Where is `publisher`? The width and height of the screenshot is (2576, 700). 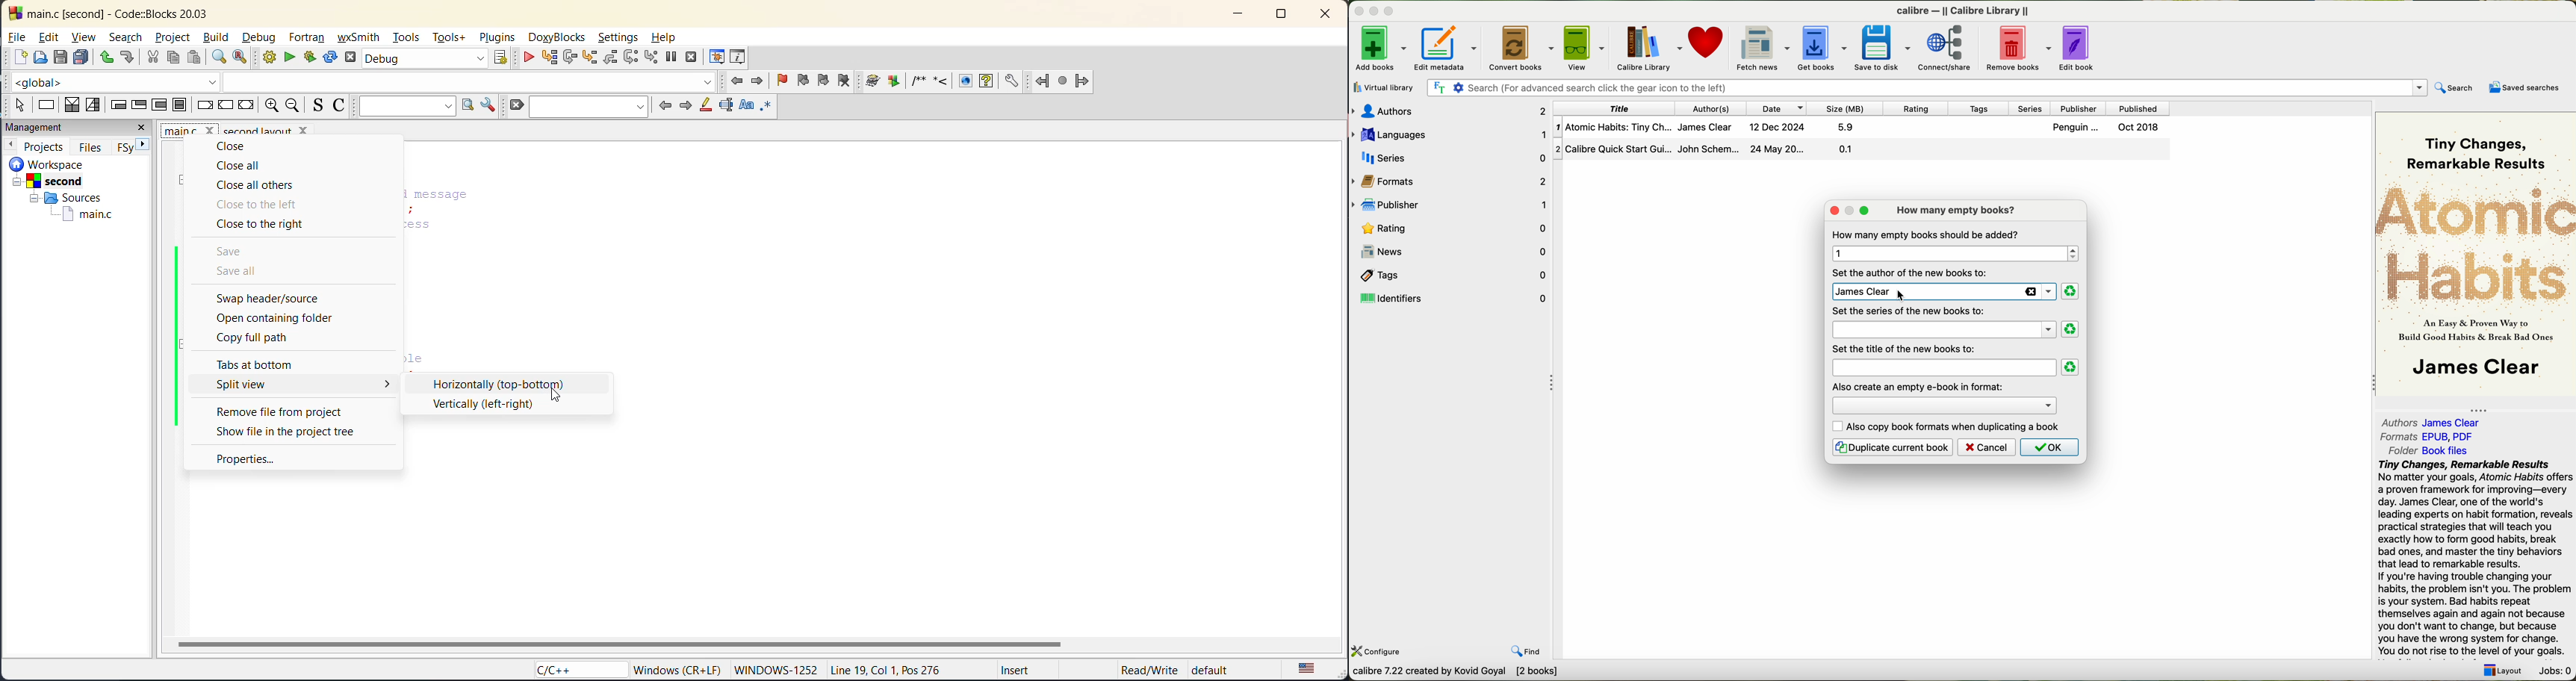 publisher is located at coordinates (1450, 203).